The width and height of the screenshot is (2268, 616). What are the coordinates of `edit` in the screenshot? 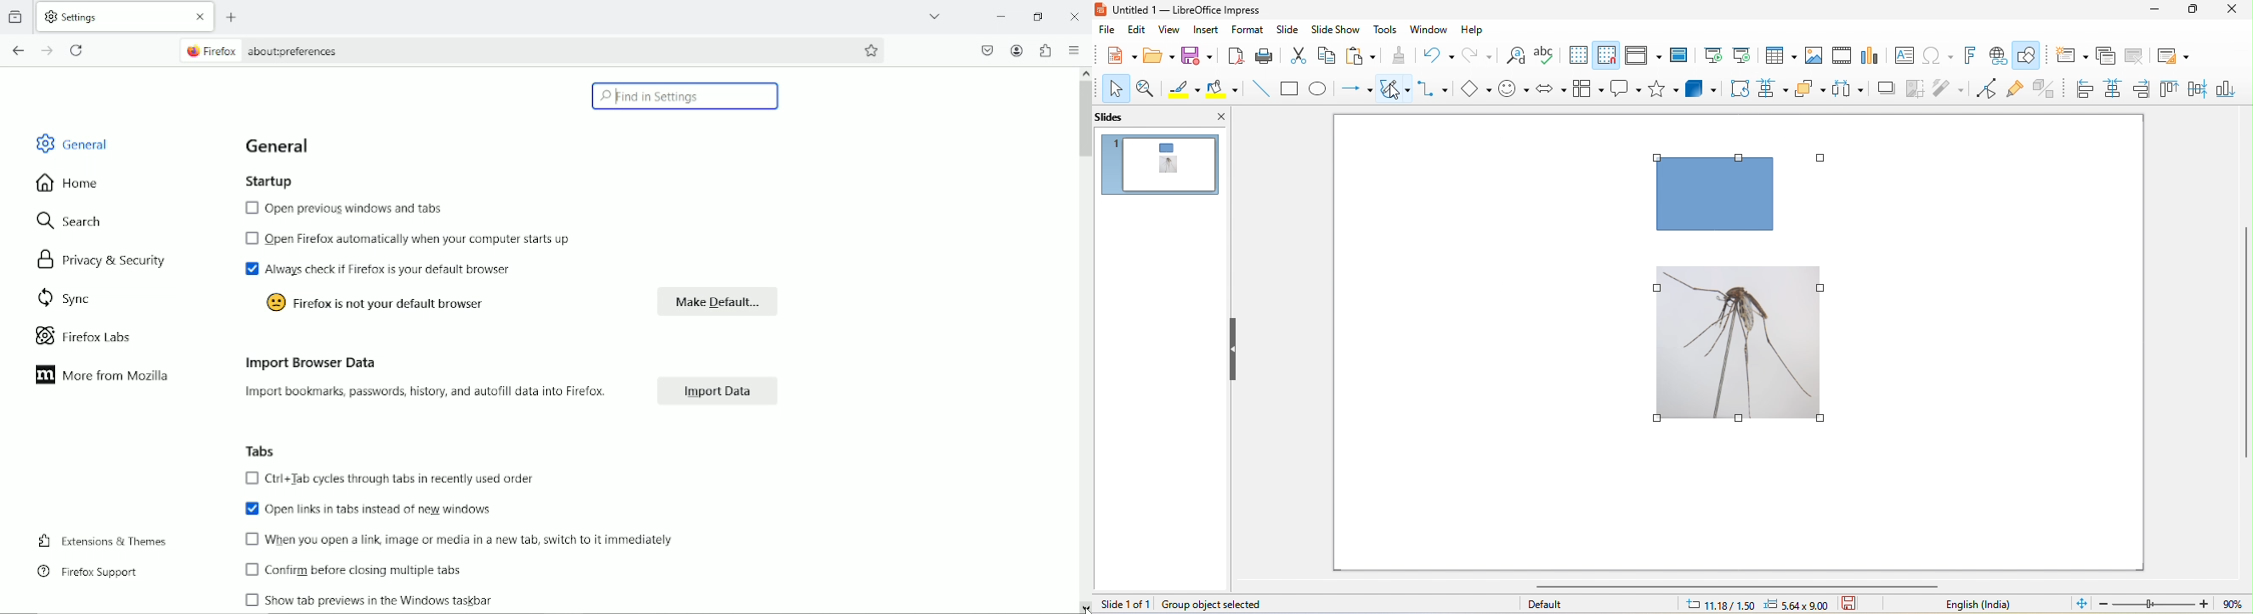 It's located at (1137, 30).